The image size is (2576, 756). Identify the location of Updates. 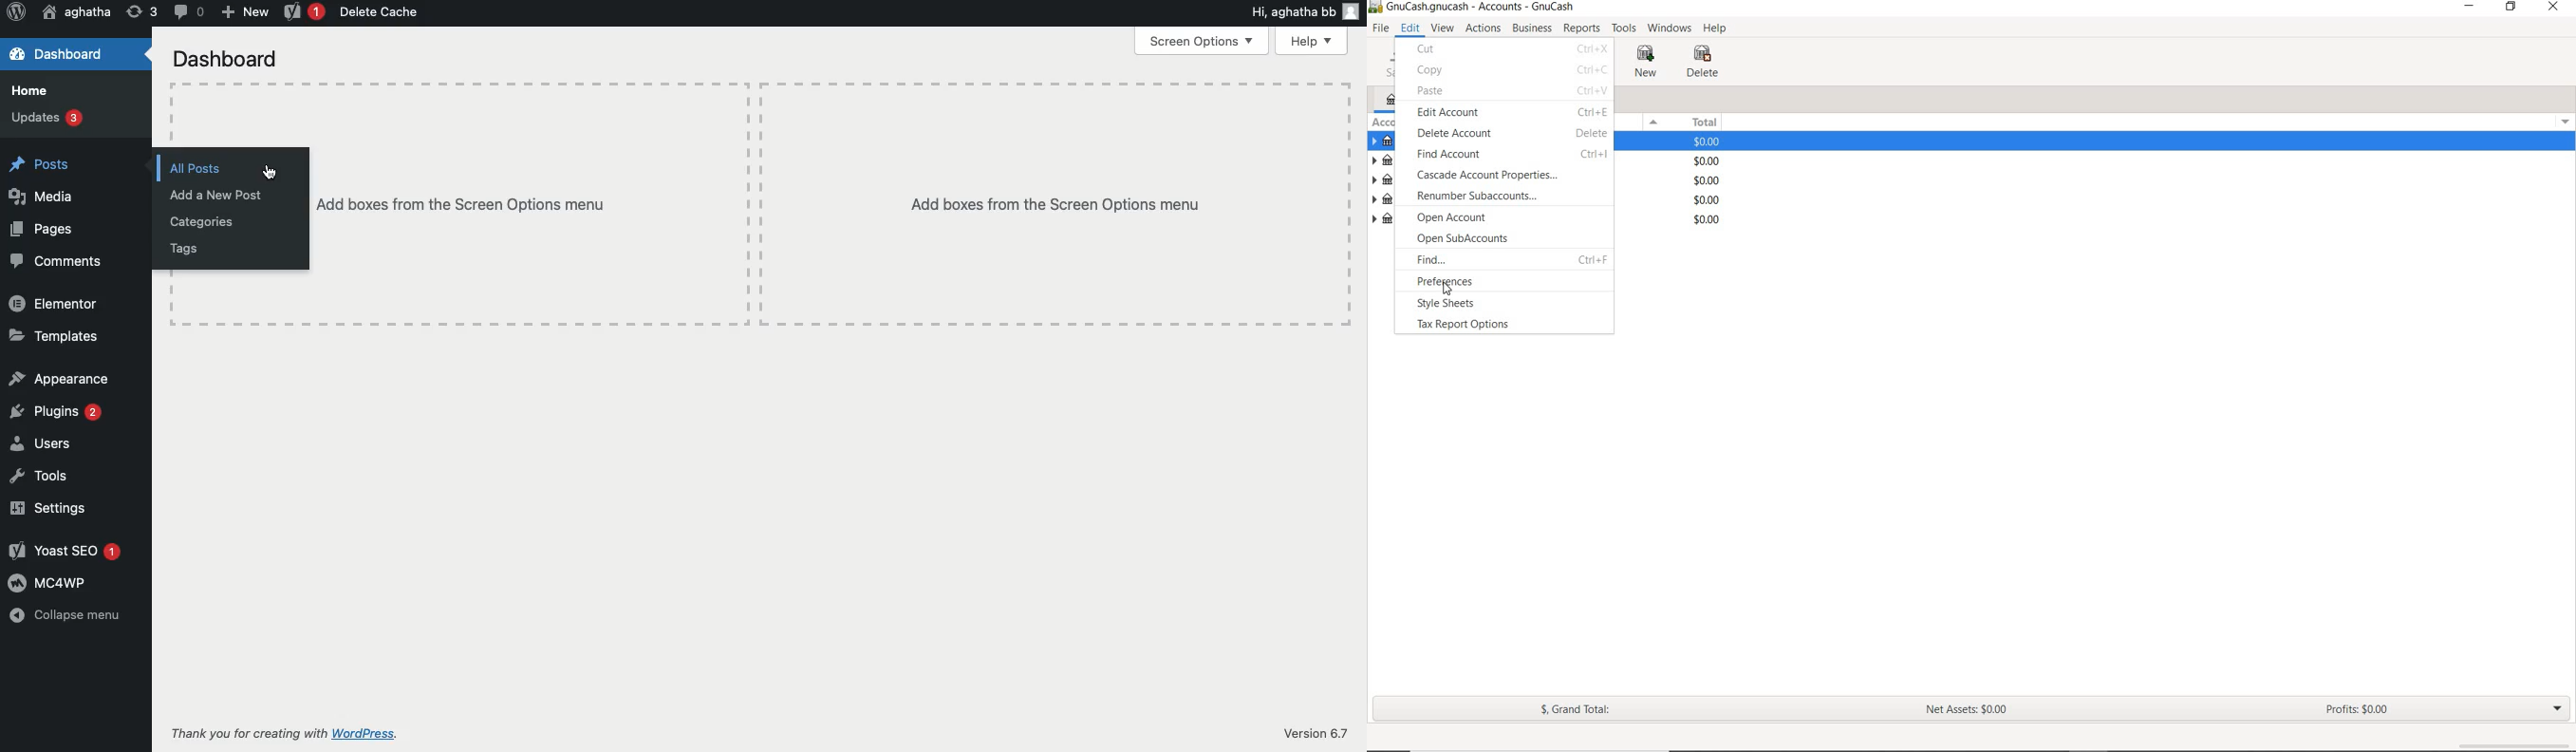
(45, 120).